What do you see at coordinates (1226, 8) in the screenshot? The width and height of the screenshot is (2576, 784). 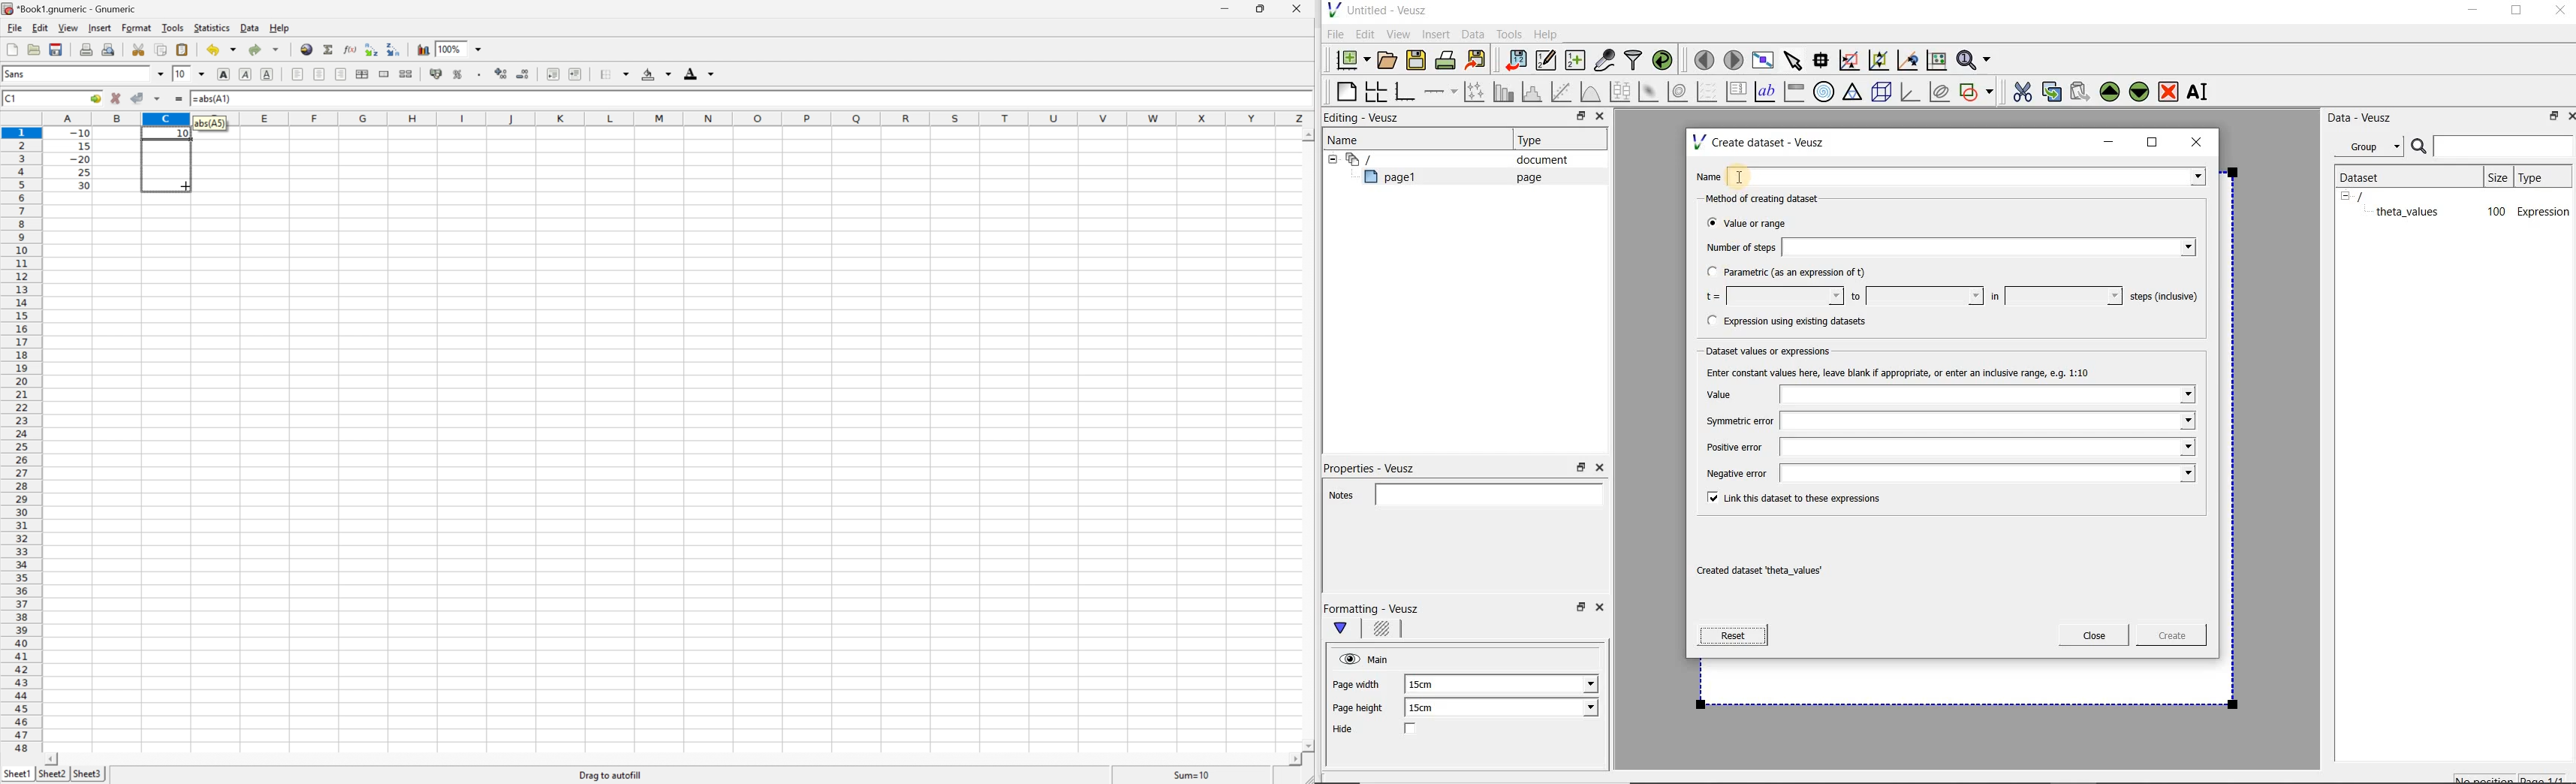 I see `Minimize` at bounding box center [1226, 8].